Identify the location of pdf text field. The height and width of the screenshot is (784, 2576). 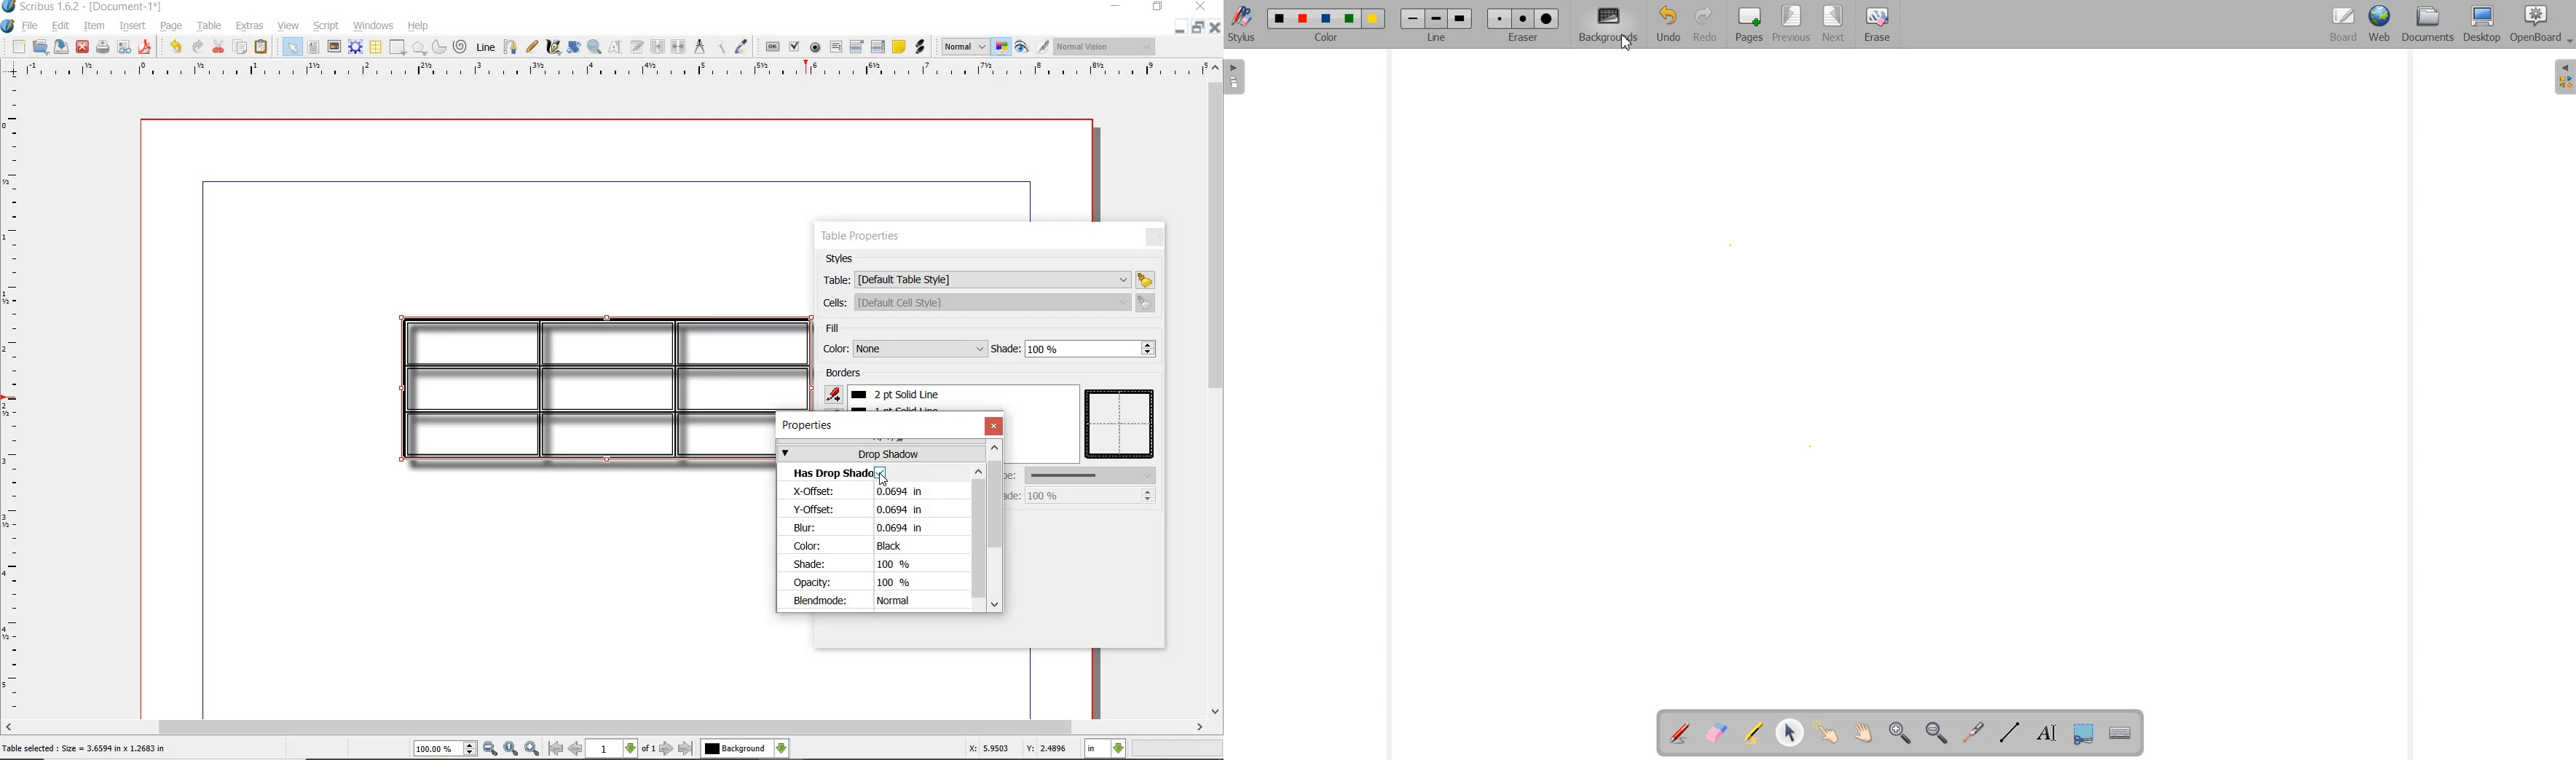
(835, 47).